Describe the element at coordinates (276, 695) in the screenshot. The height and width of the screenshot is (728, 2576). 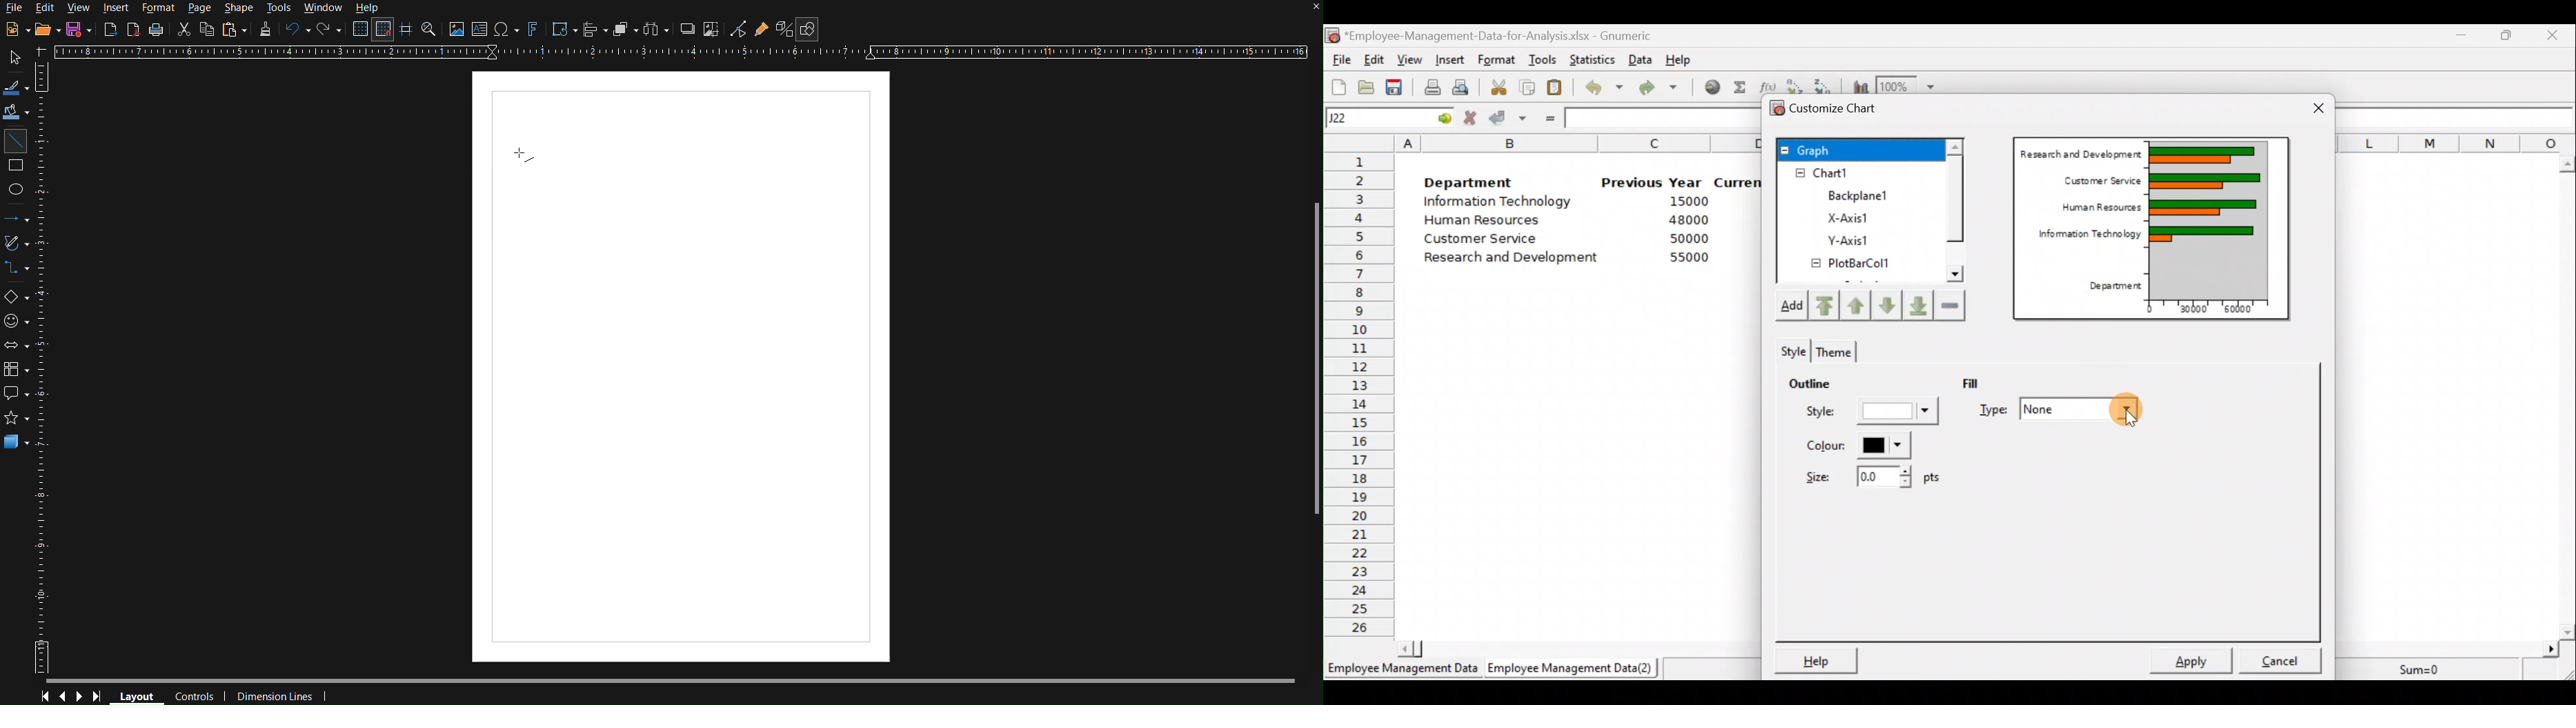
I see `Dimension Lines` at that location.